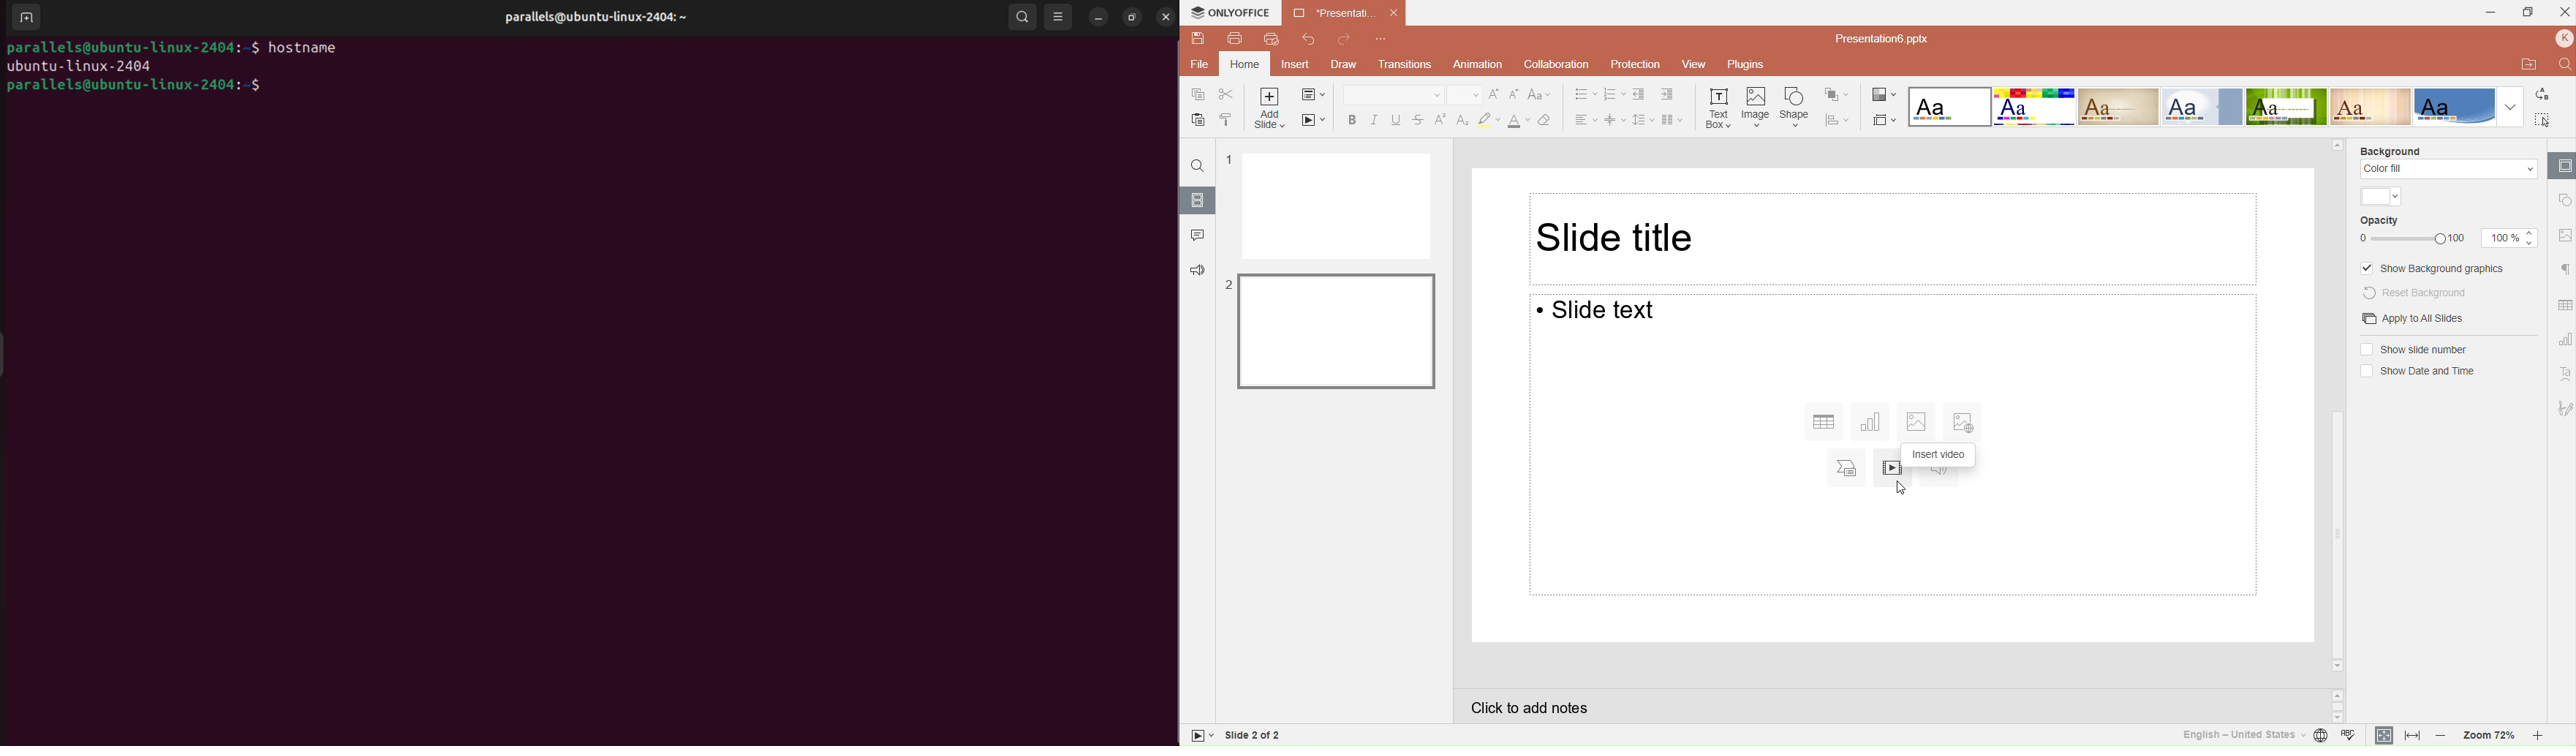  Describe the element at coordinates (1337, 331) in the screenshot. I see `Slide 2` at that location.